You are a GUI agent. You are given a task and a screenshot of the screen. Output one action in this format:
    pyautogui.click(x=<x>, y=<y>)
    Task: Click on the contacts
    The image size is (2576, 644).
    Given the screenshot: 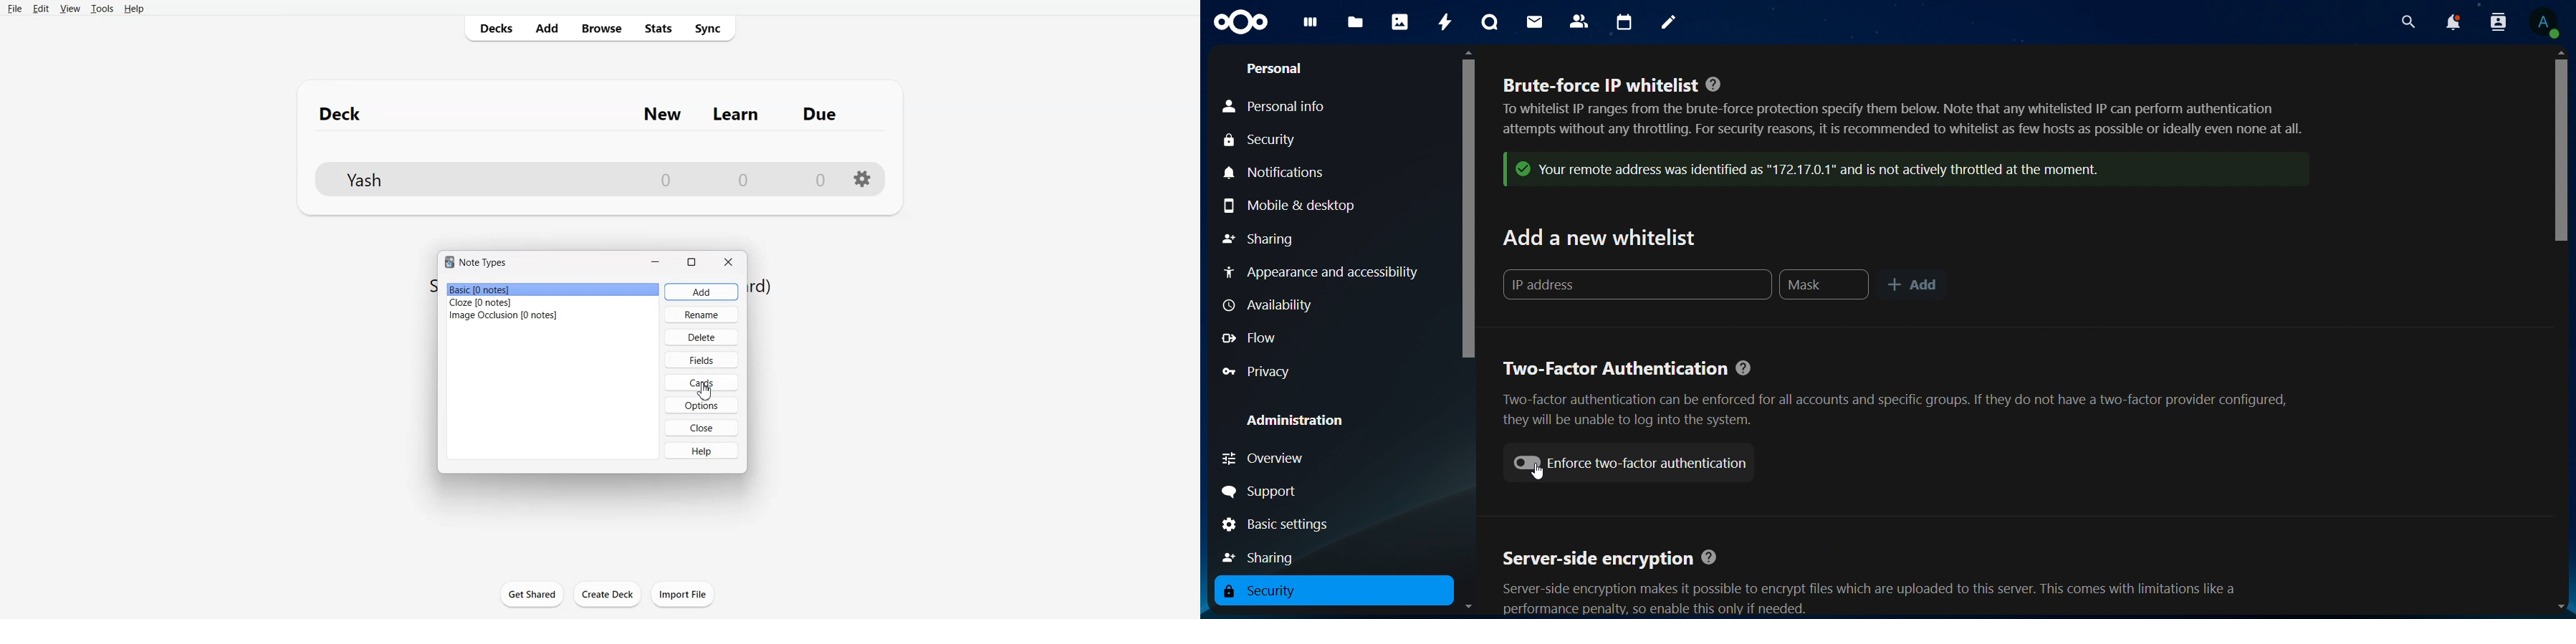 What is the action you would take?
    pyautogui.click(x=1580, y=19)
    